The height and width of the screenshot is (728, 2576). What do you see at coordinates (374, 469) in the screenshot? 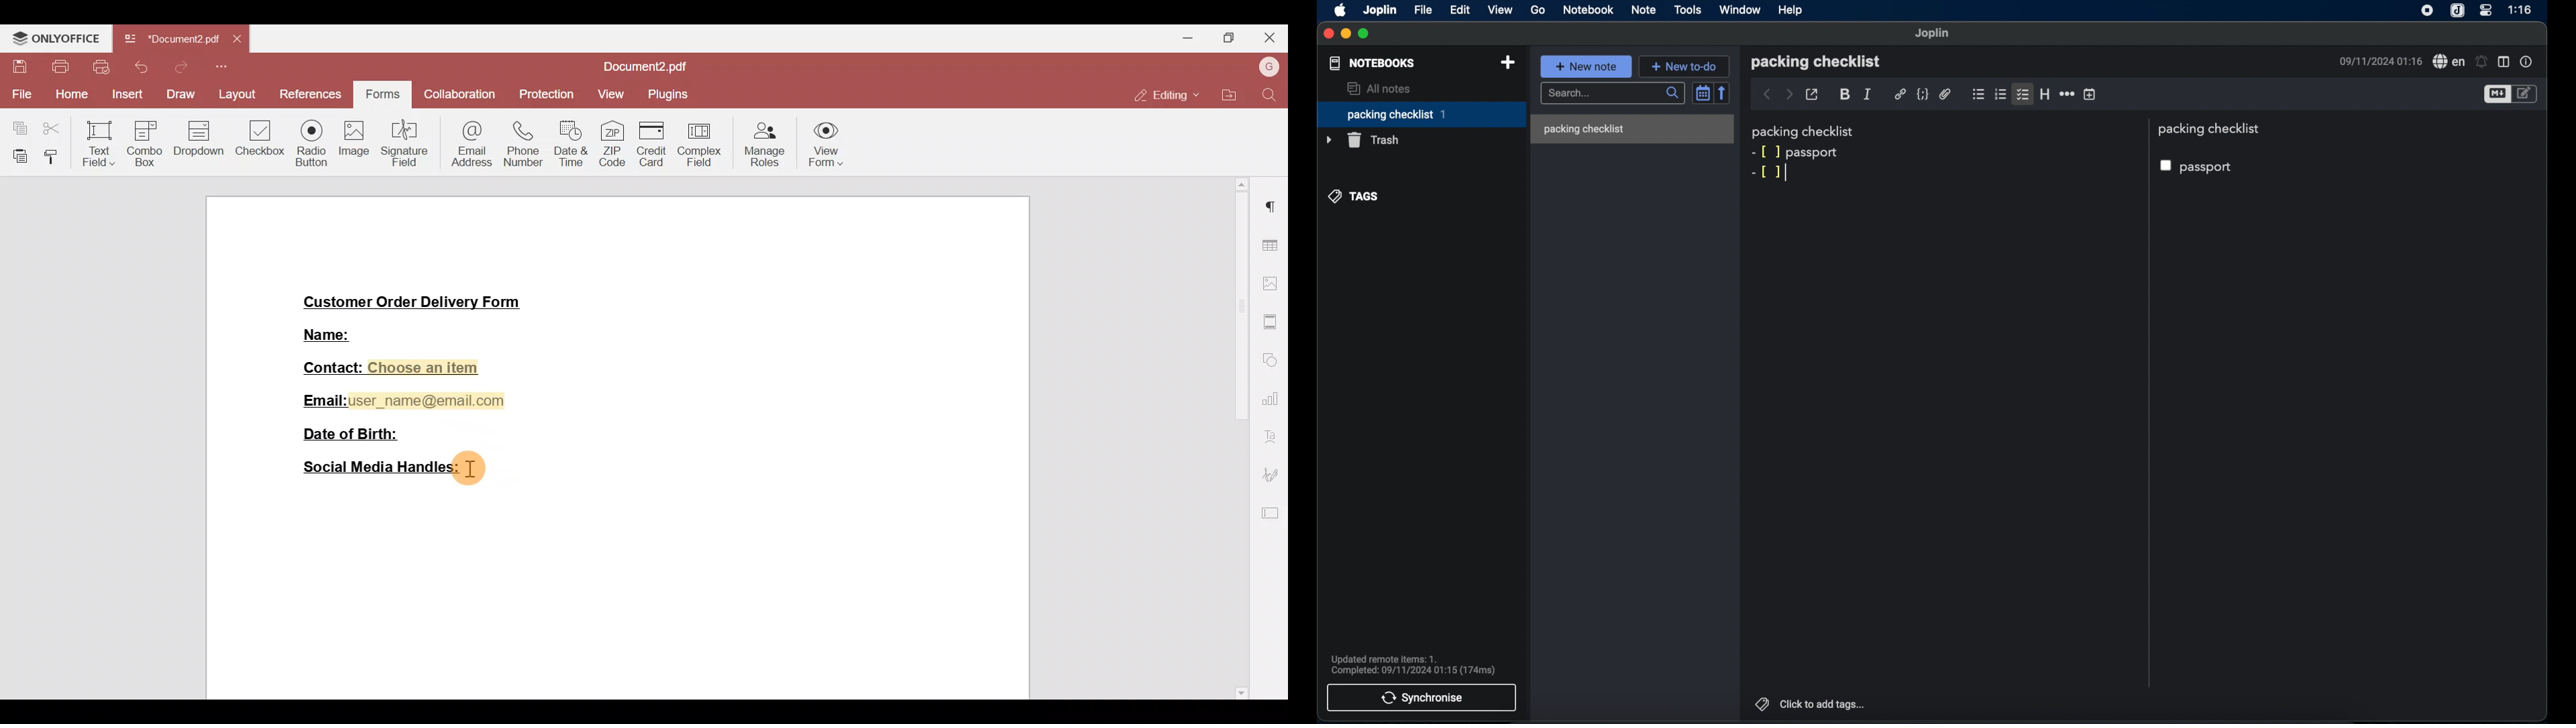
I see `Social Media Handles` at bounding box center [374, 469].